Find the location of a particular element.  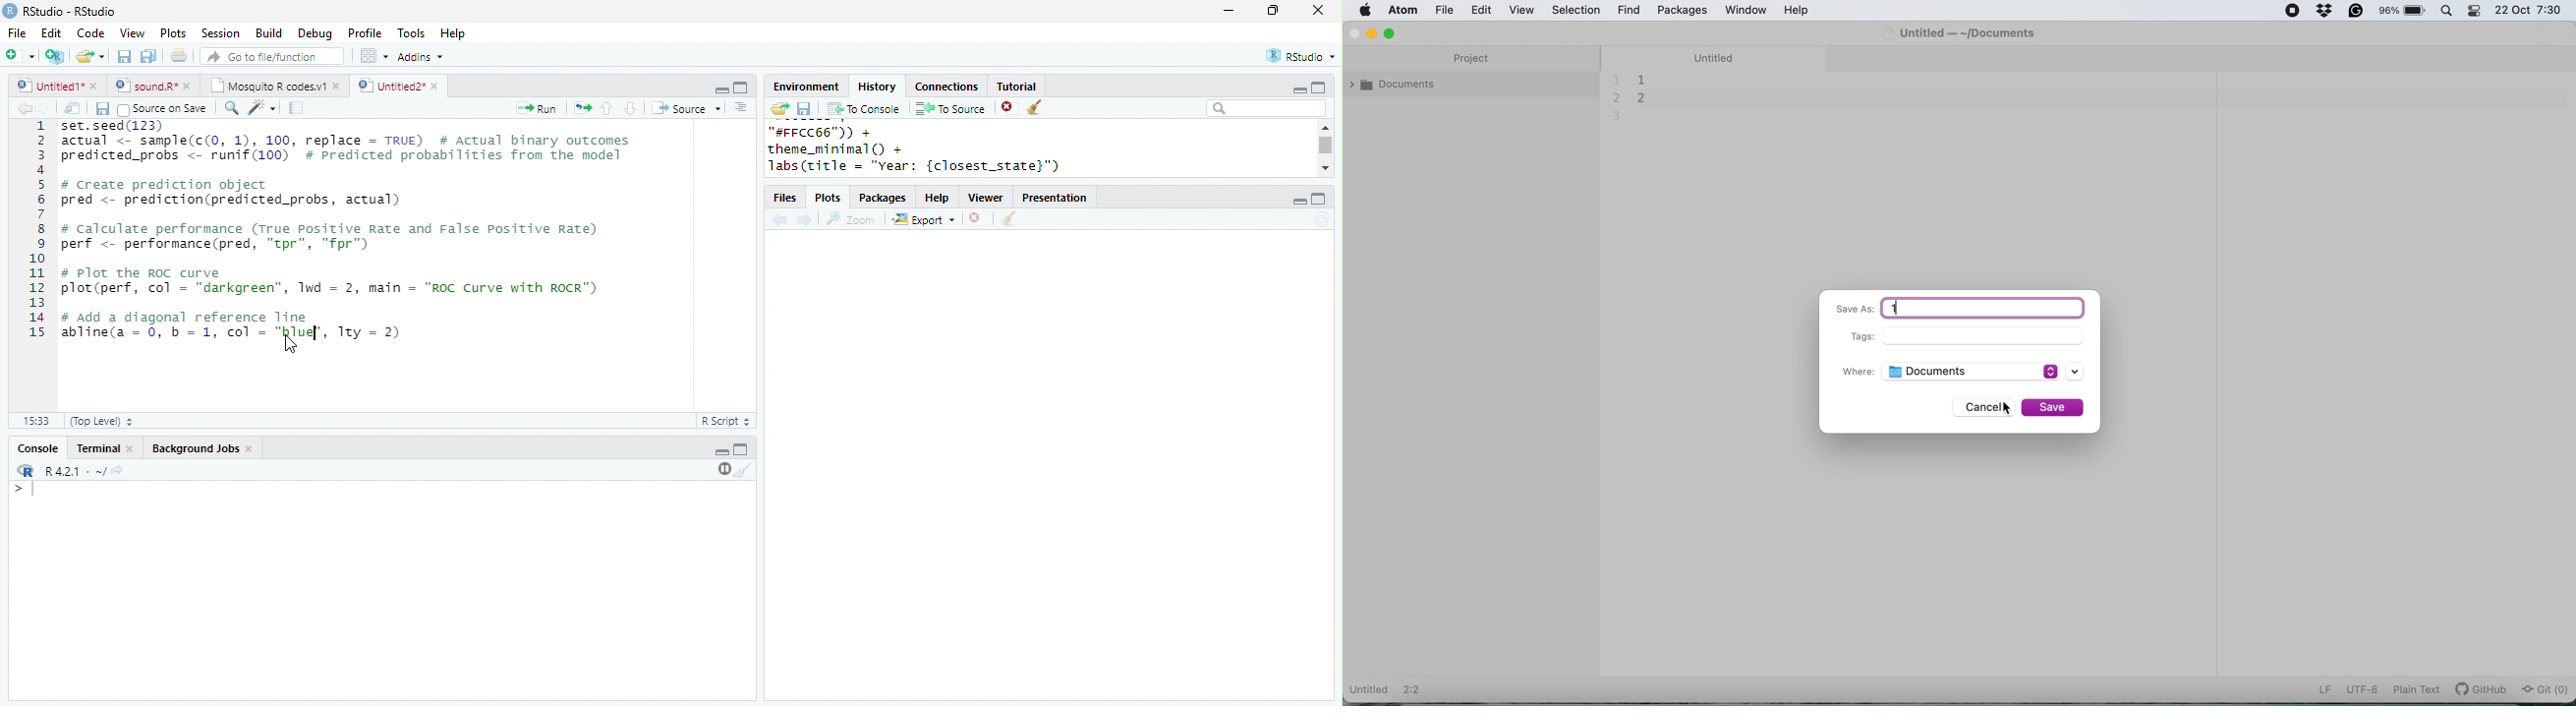

console is located at coordinates (36, 449).